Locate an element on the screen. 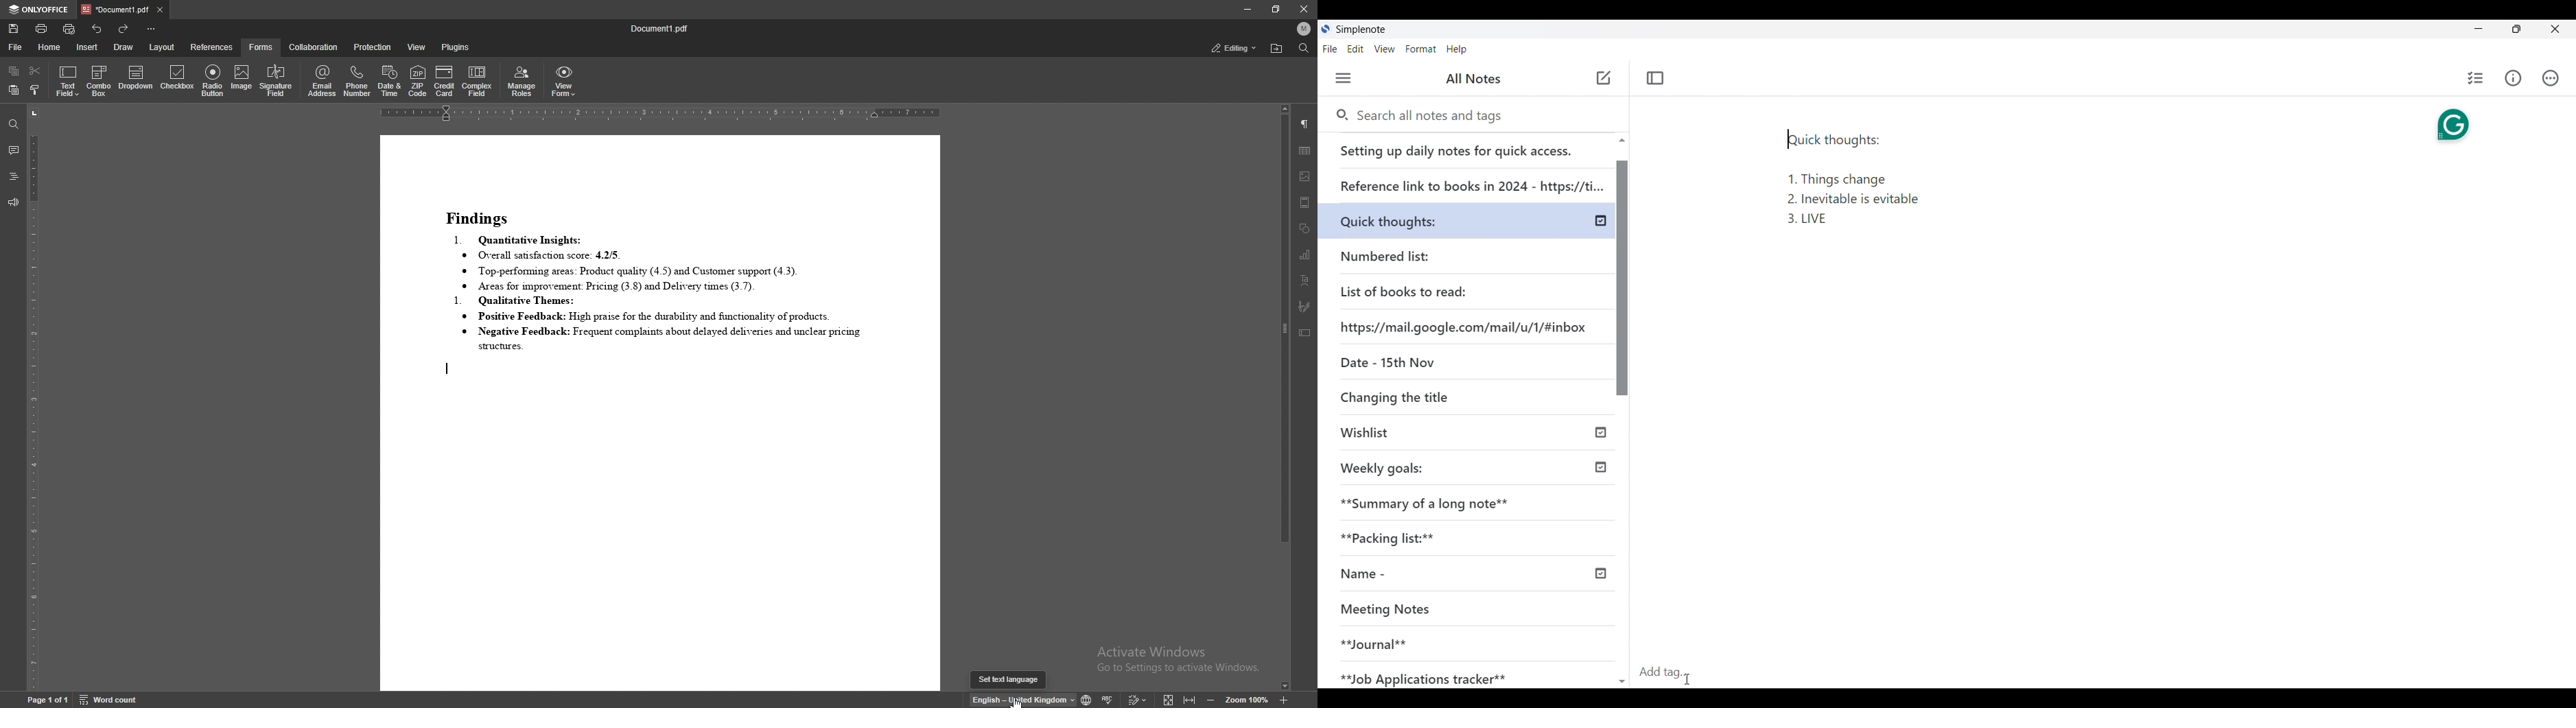 The height and width of the screenshot is (728, 2576). List of books is located at coordinates (1405, 290).